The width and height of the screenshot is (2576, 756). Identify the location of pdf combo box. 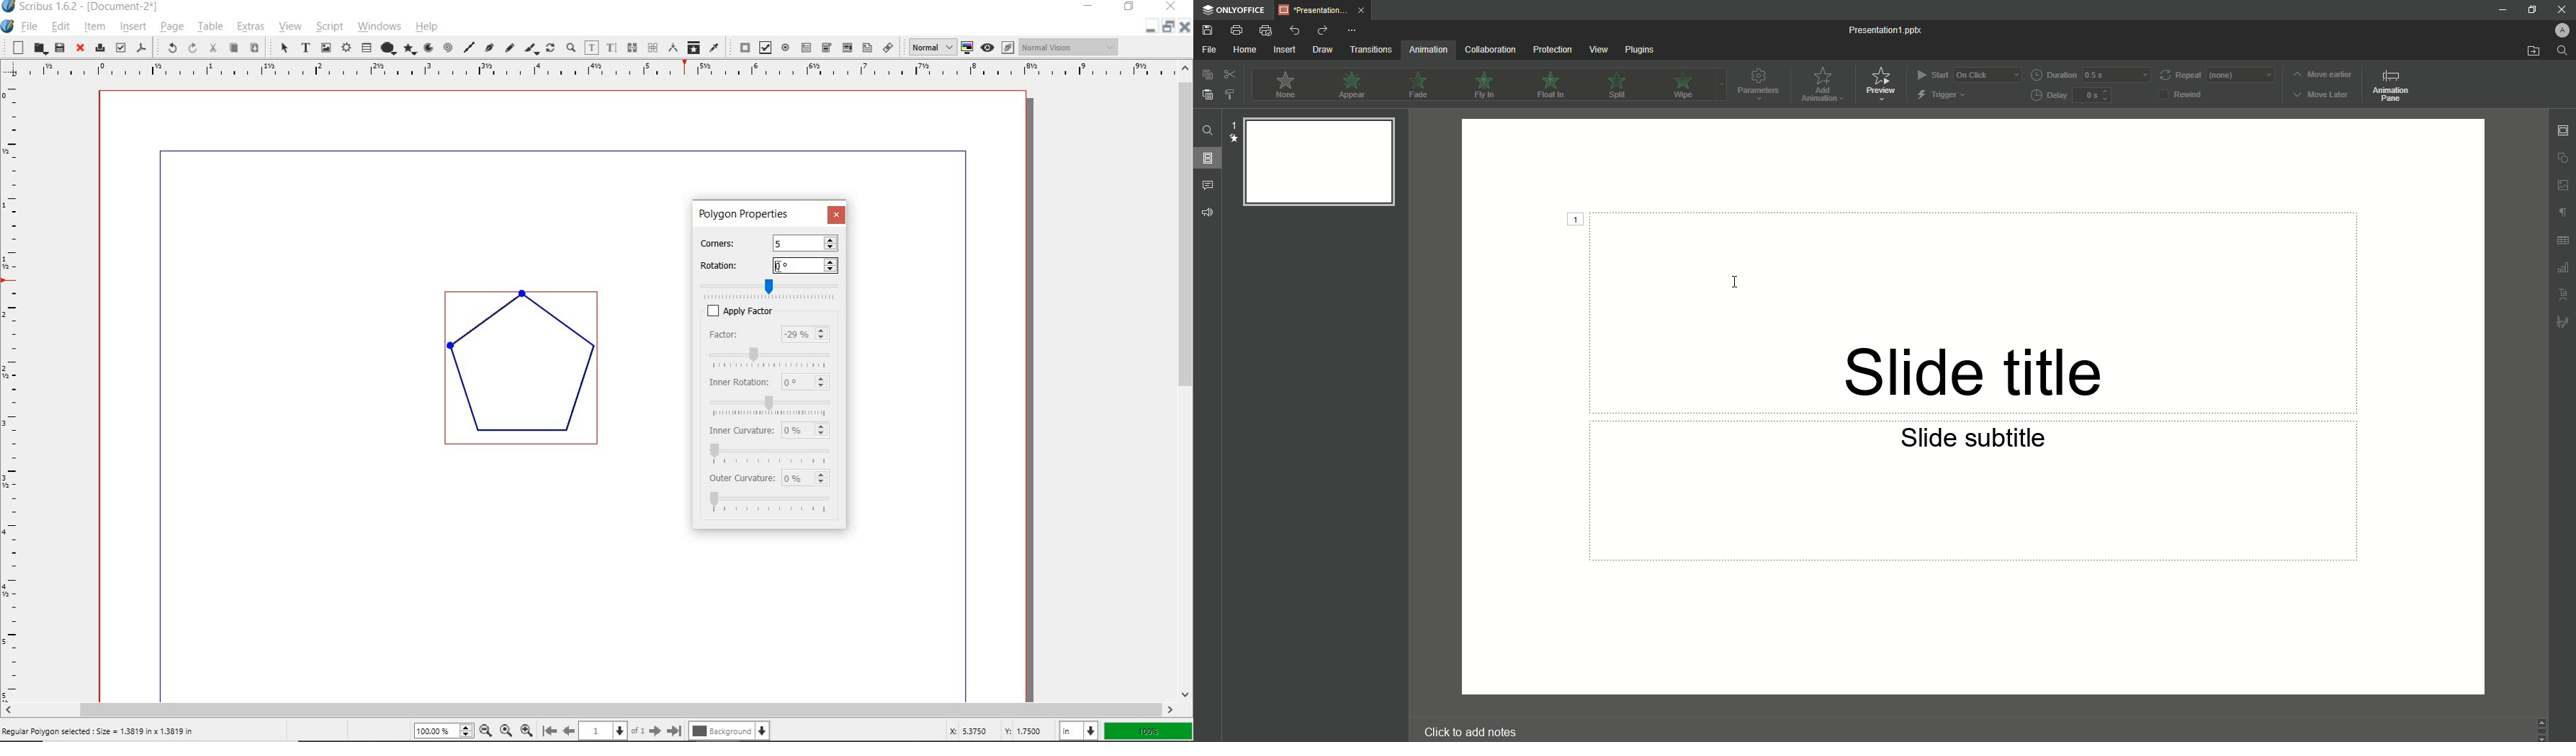
(846, 48).